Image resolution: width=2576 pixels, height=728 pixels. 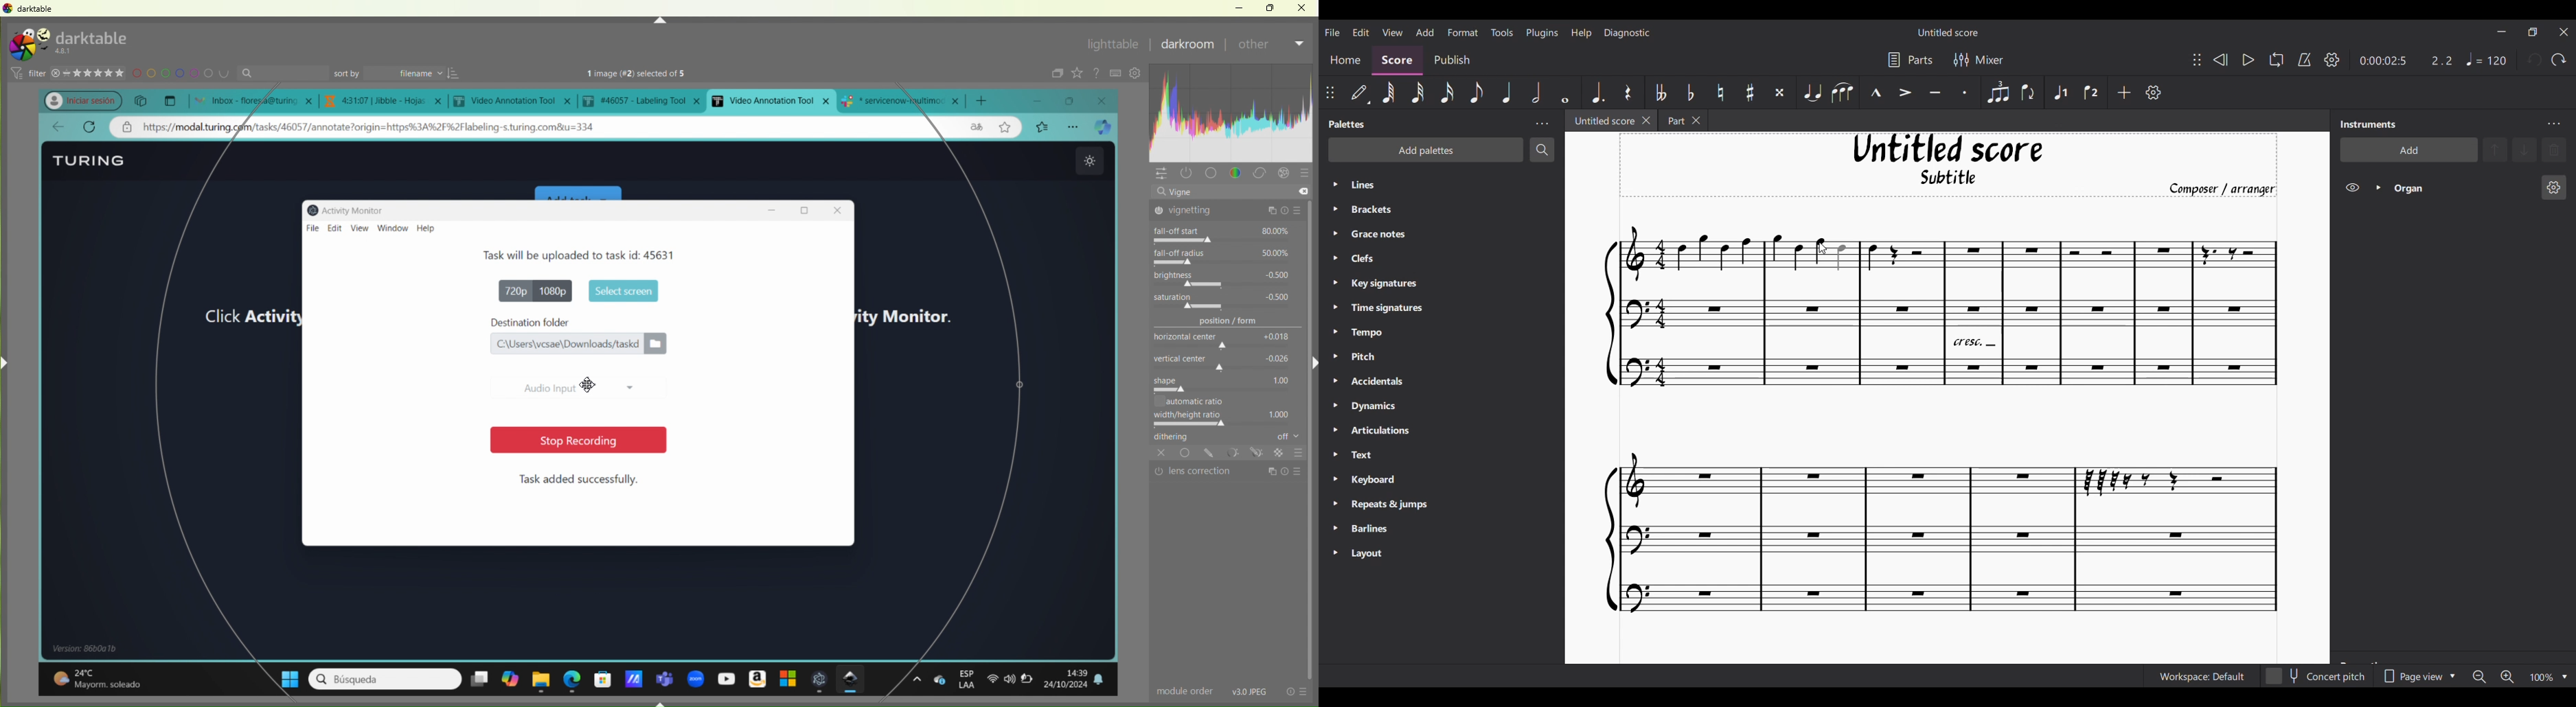 I want to click on Publish section, so click(x=1452, y=61).